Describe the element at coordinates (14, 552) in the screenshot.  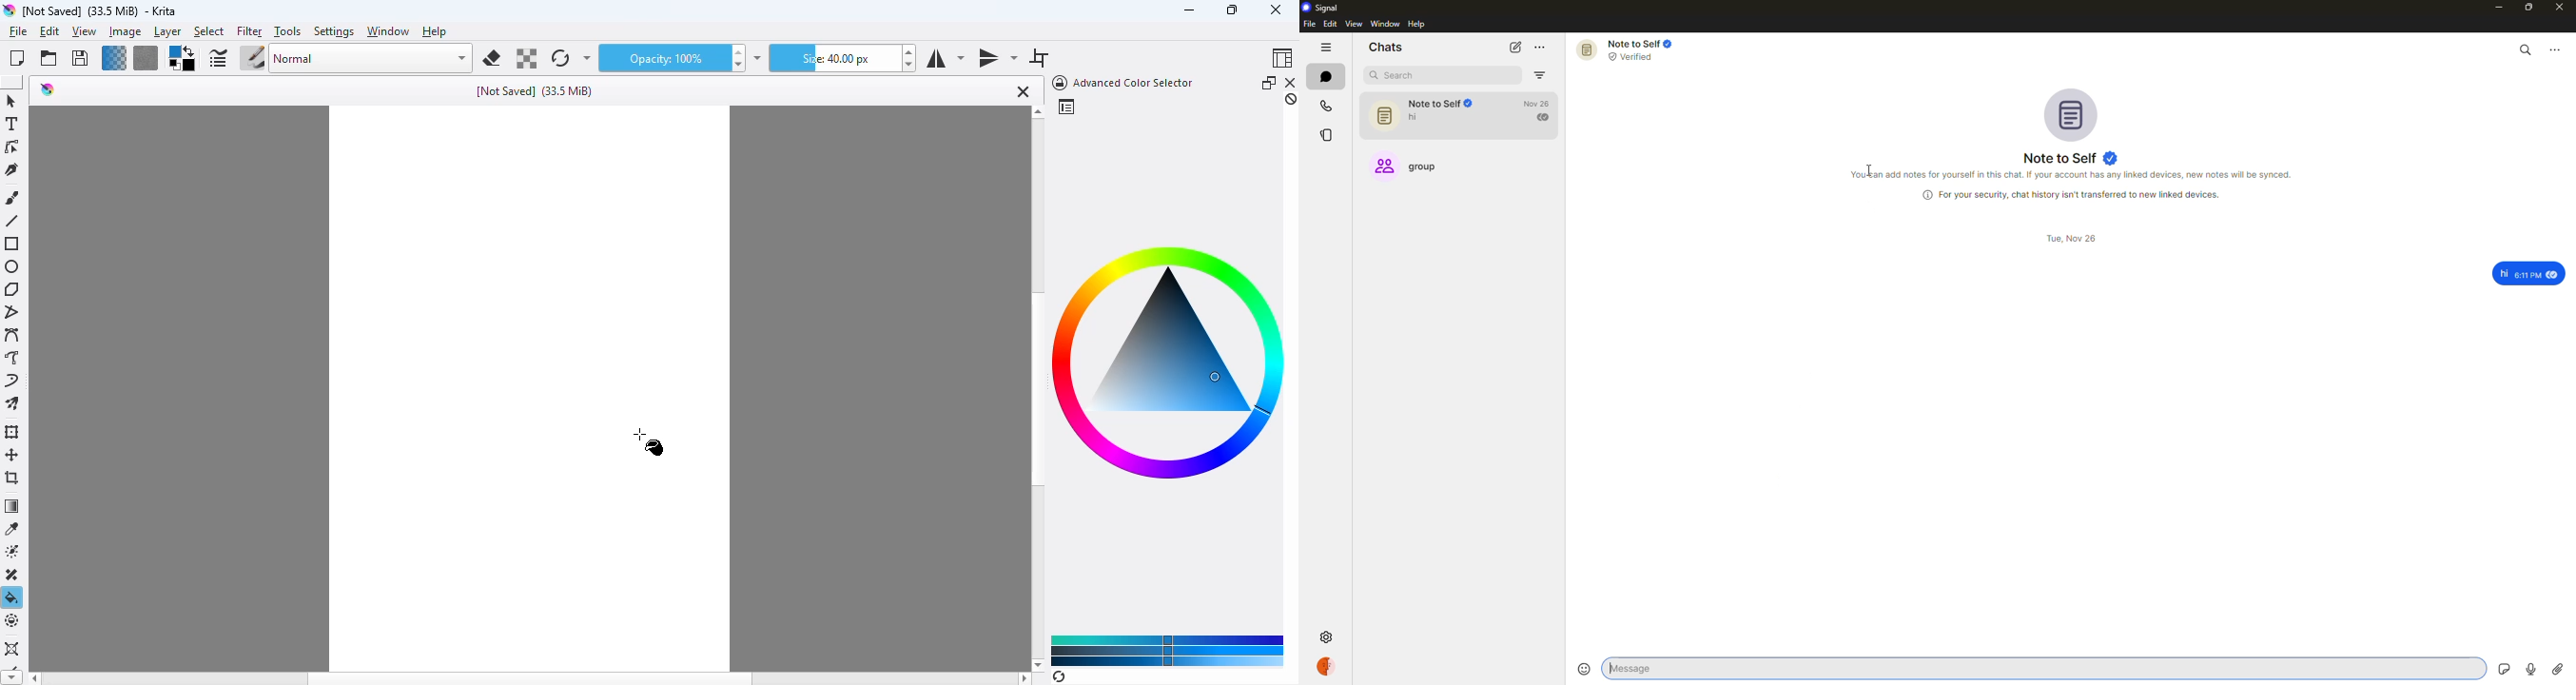
I see `colorize mask tool` at that location.